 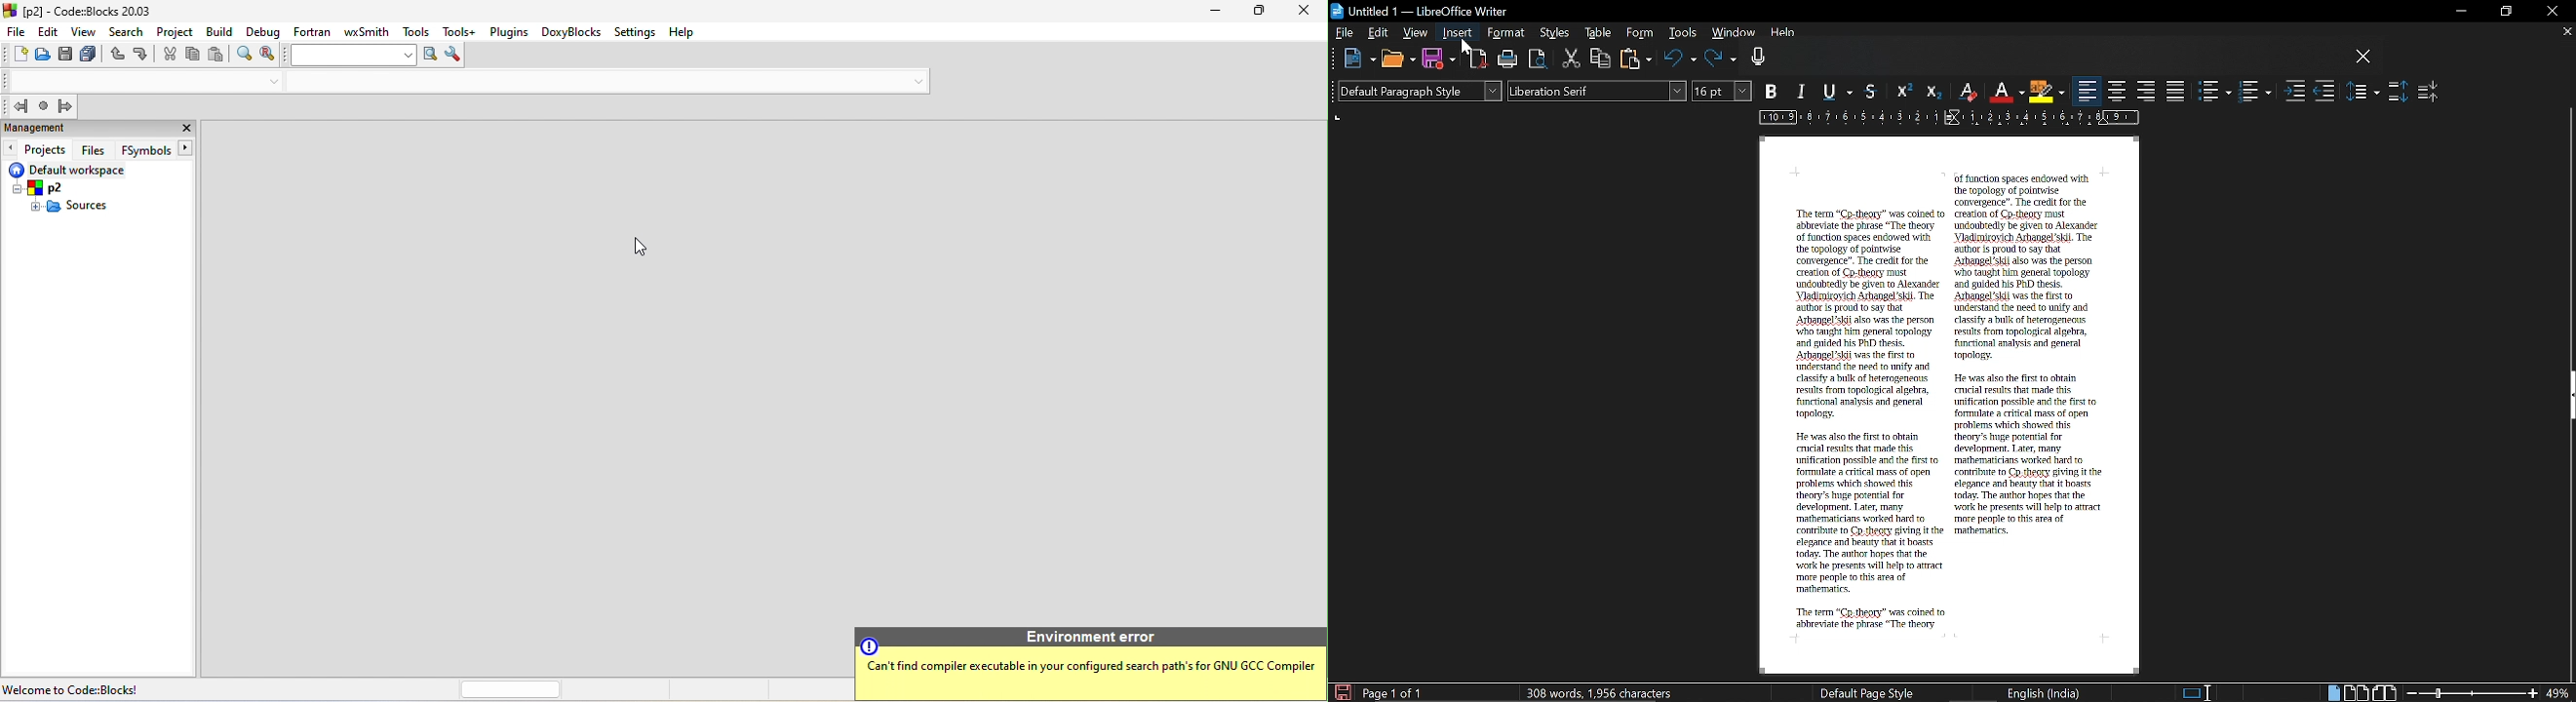 What do you see at coordinates (2473, 693) in the screenshot?
I see `Zoom change` at bounding box center [2473, 693].